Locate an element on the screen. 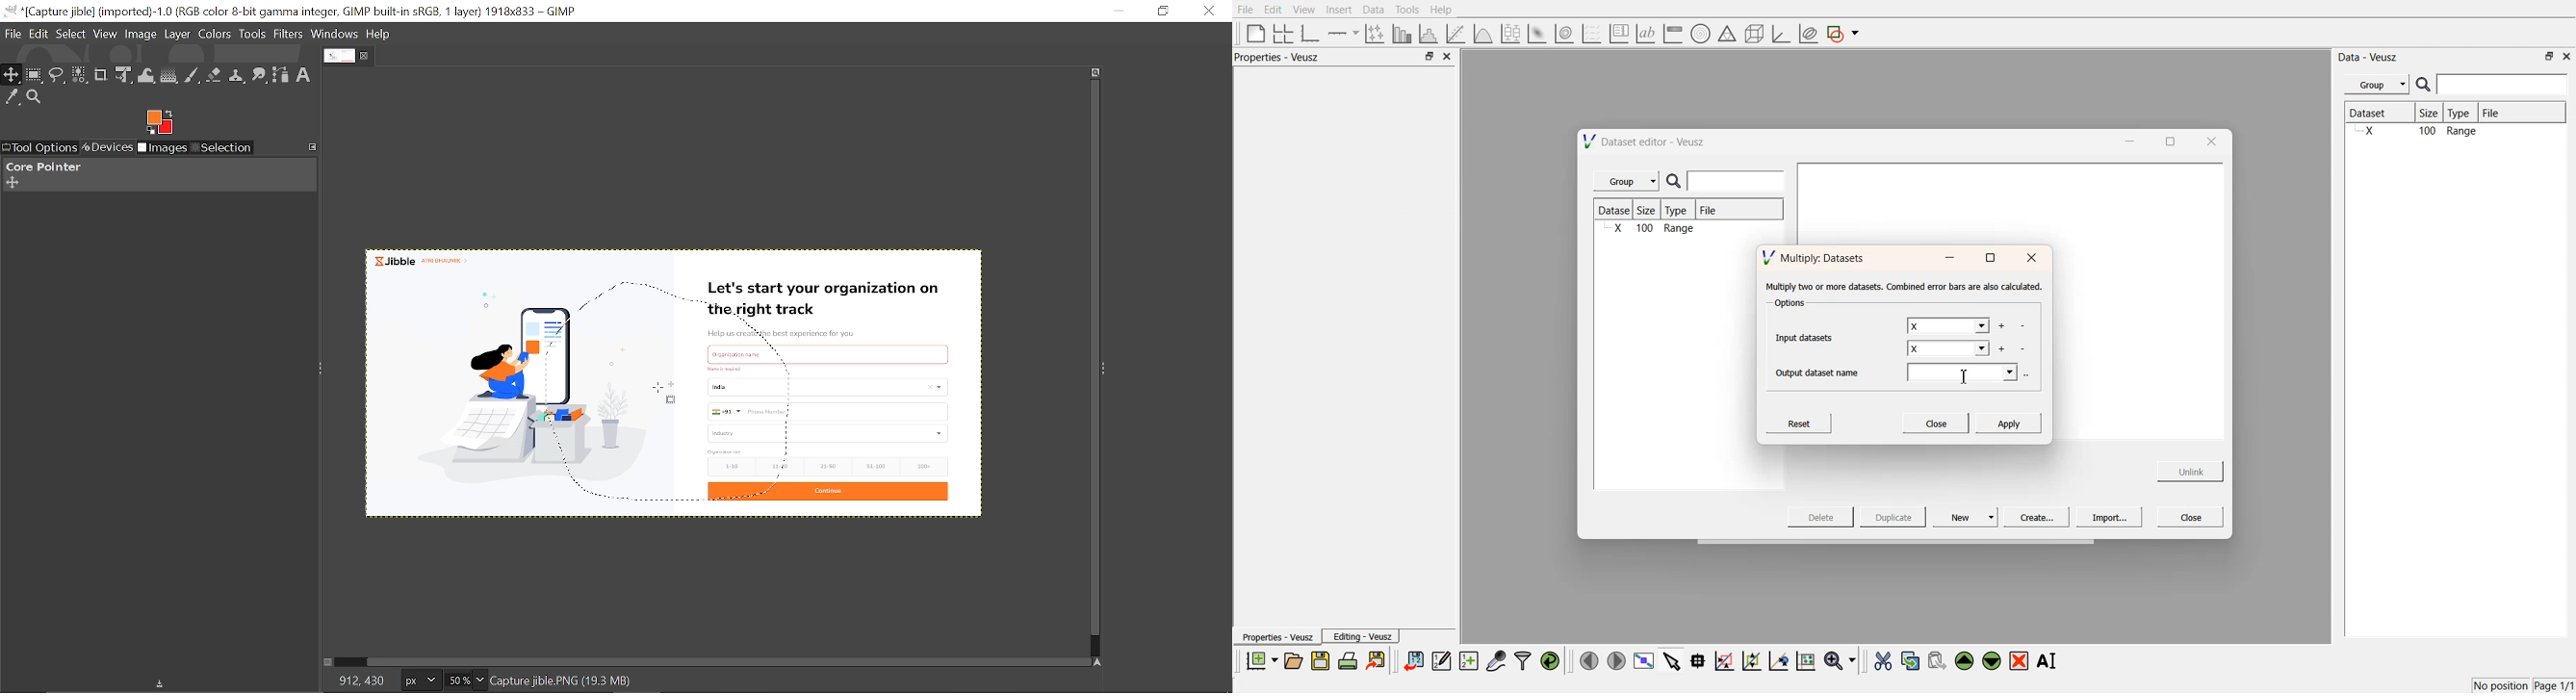 The image size is (2576, 700). Free select tool is located at coordinates (58, 76).